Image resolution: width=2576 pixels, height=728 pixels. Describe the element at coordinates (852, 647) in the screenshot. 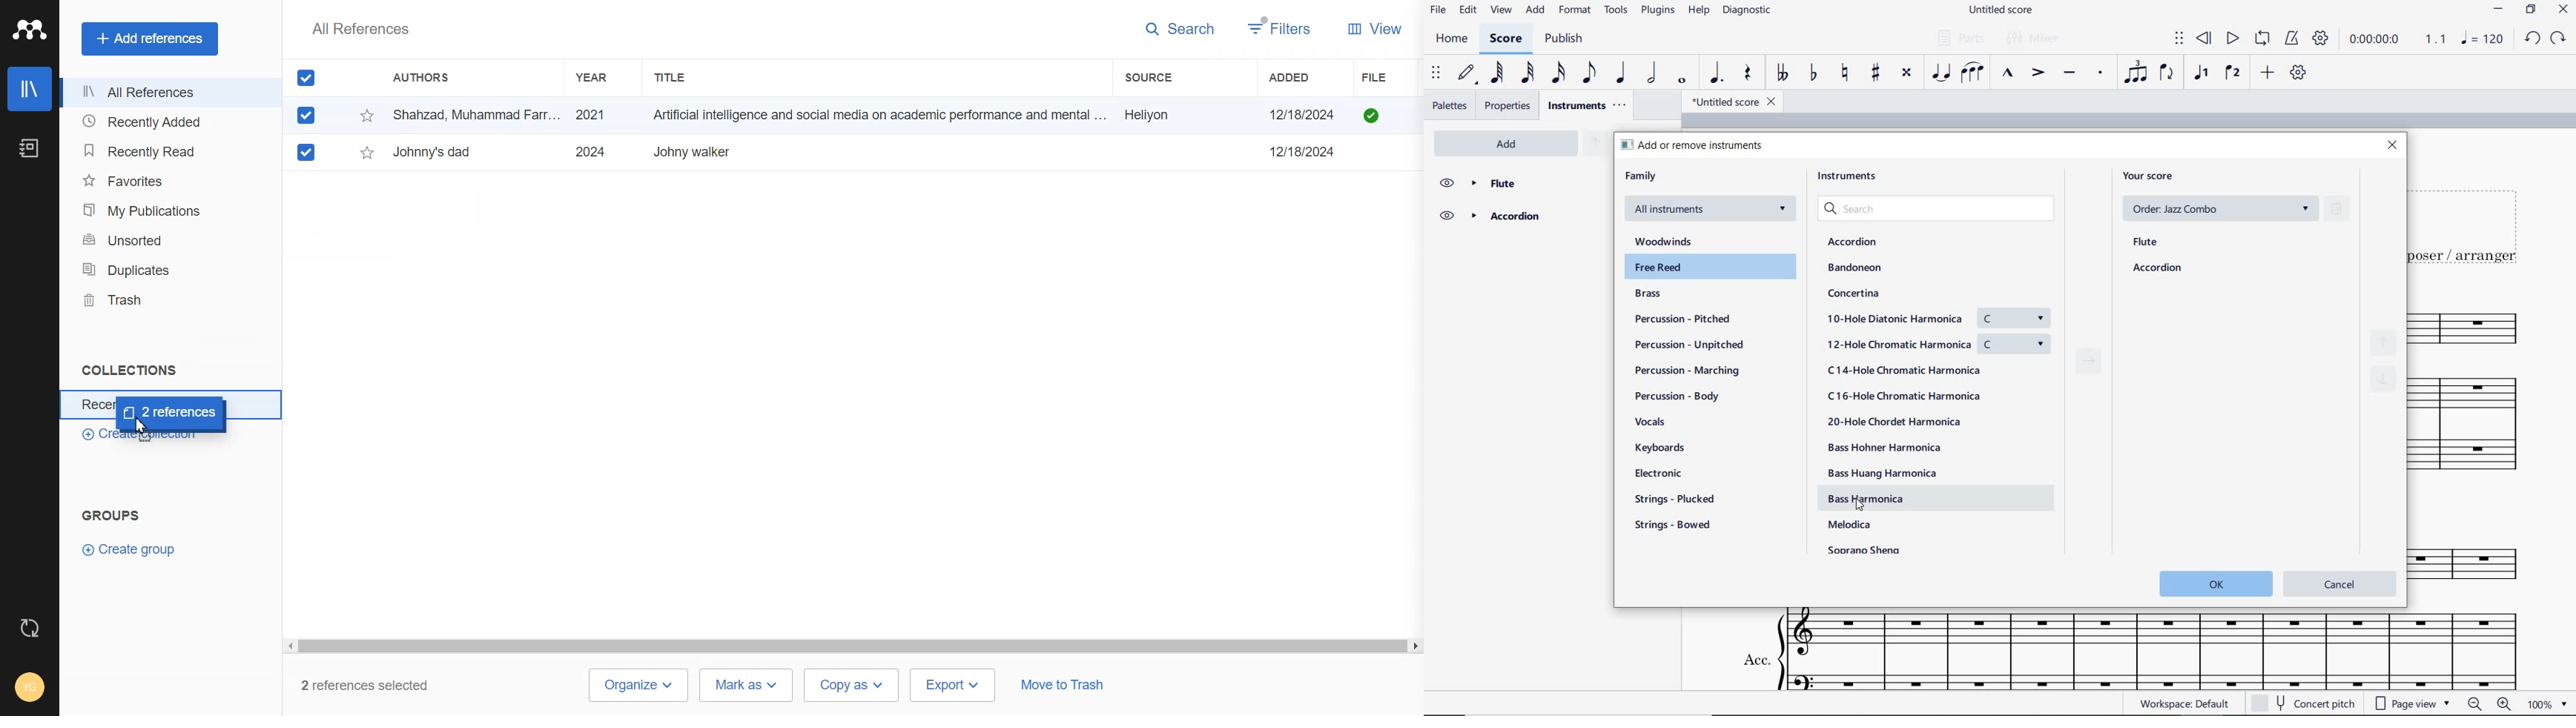

I see `scrollbar` at that location.